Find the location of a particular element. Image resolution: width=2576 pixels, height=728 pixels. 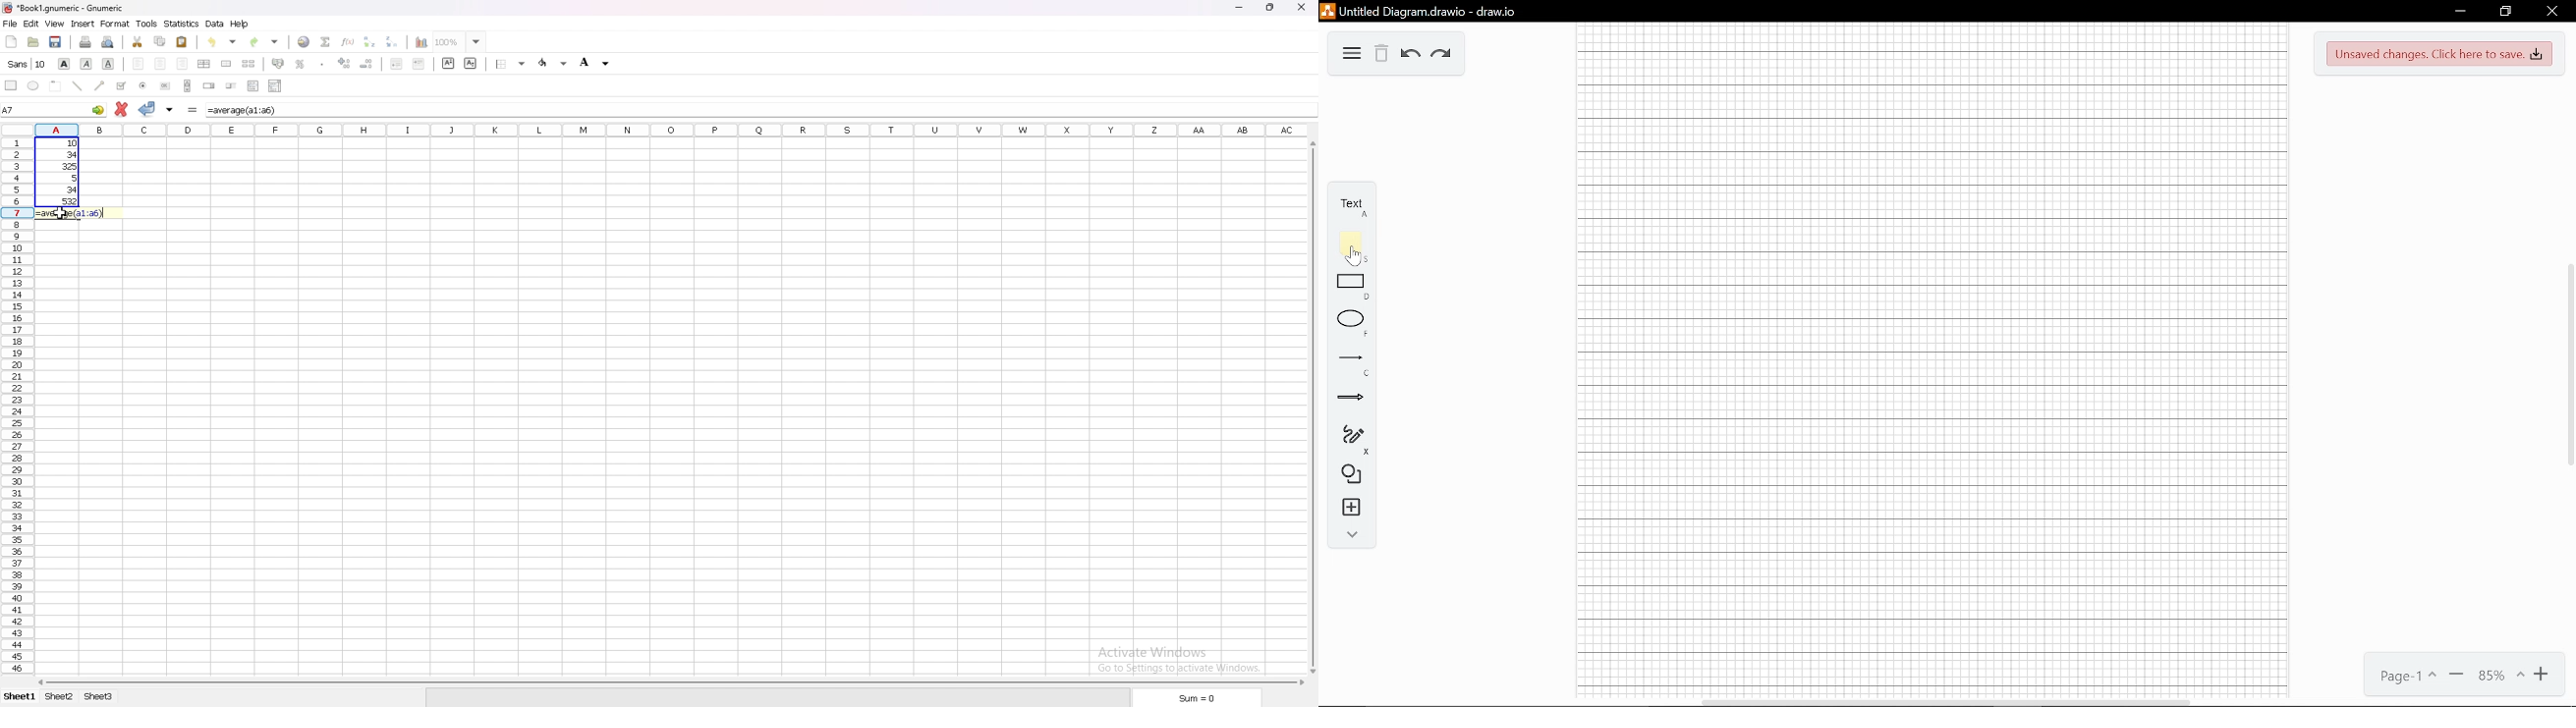

rectangle is located at coordinates (12, 84).